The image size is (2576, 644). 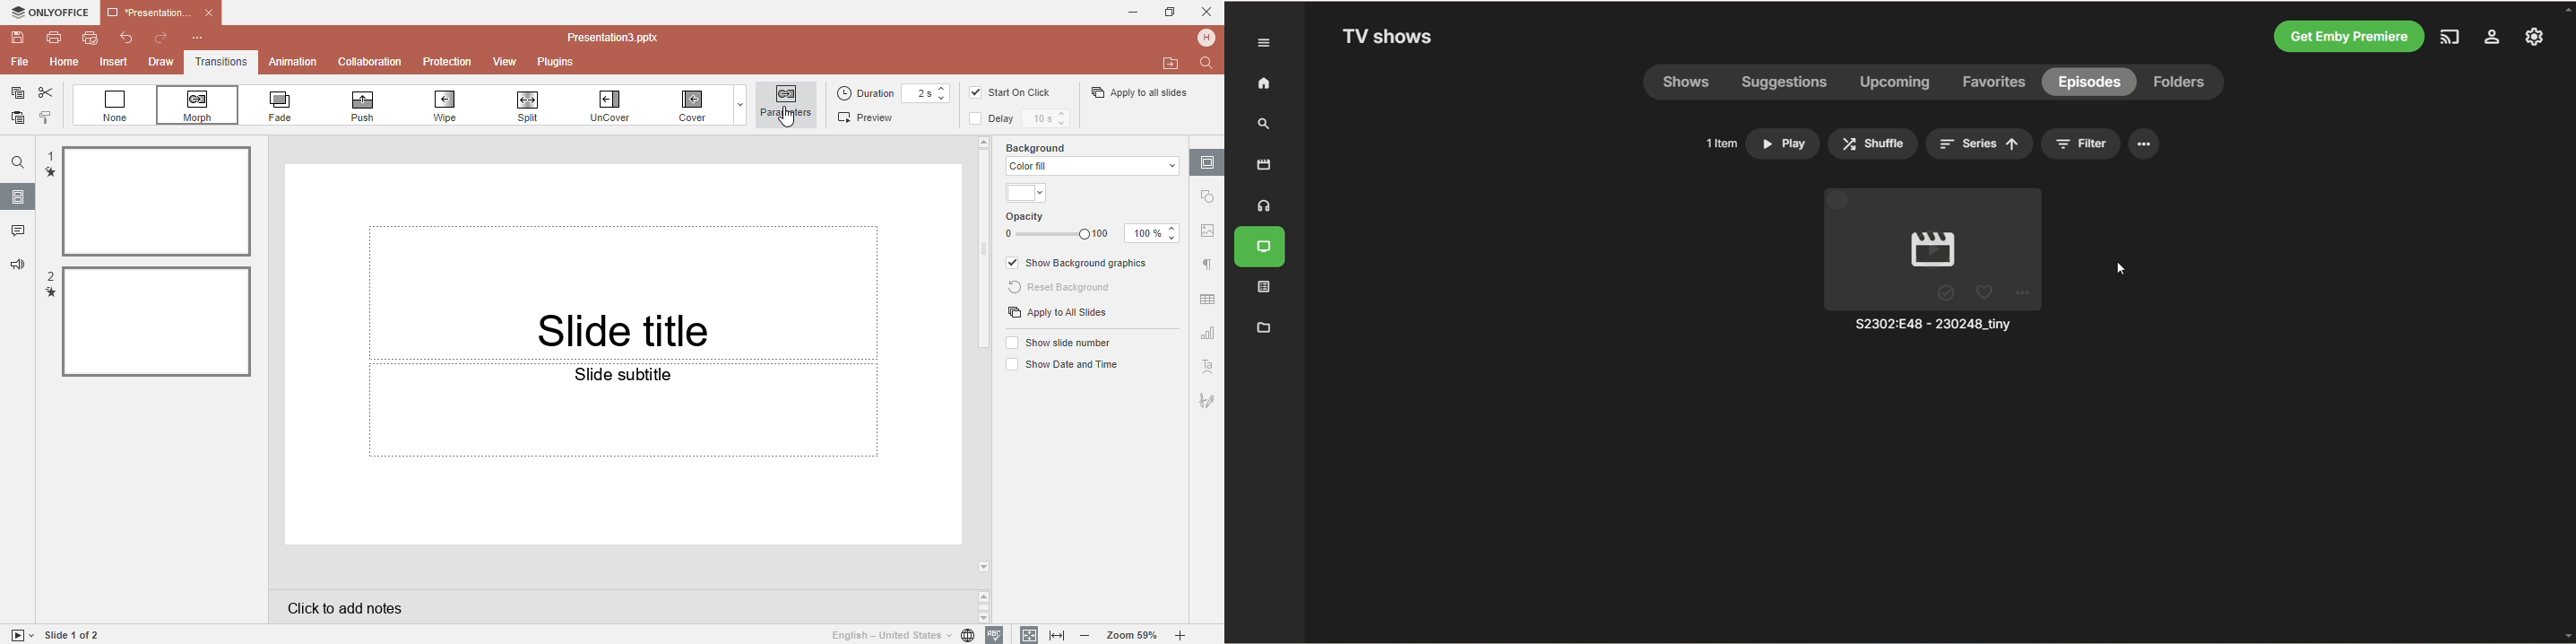 I want to click on Push, so click(x=377, y=106).